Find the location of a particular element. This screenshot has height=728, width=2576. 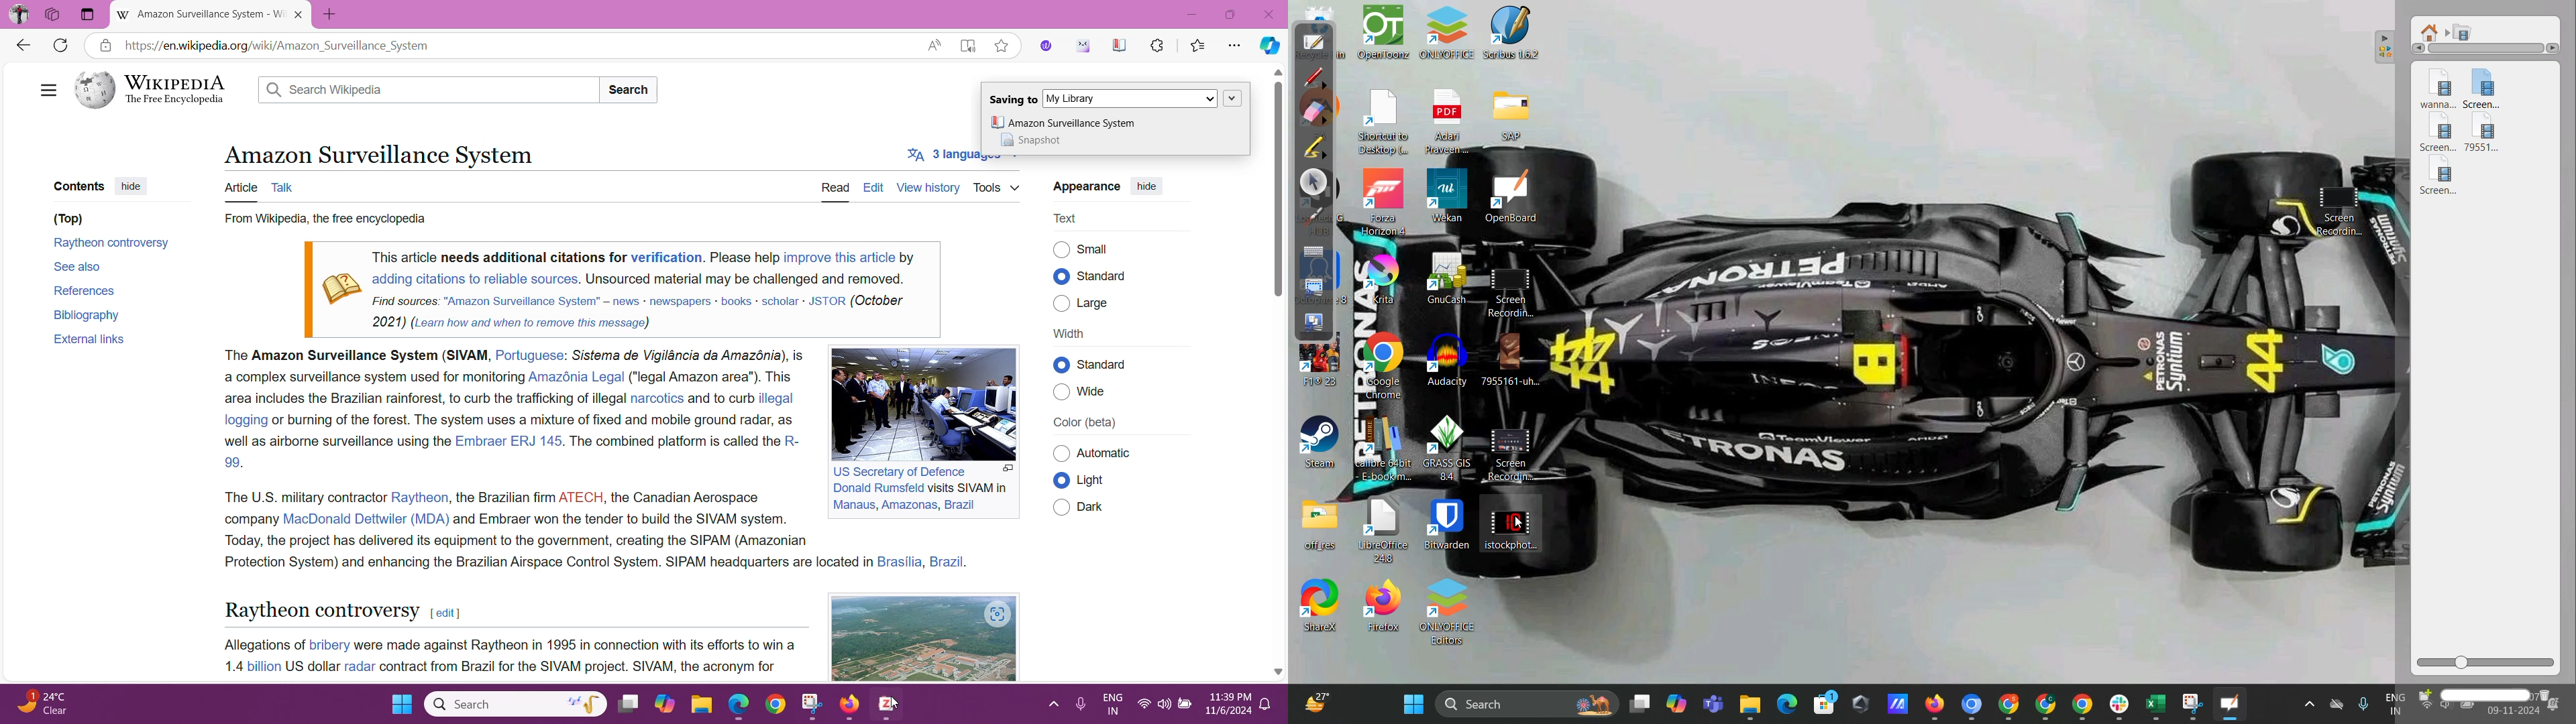

tab actions menu is located at coordinates (88, 15).